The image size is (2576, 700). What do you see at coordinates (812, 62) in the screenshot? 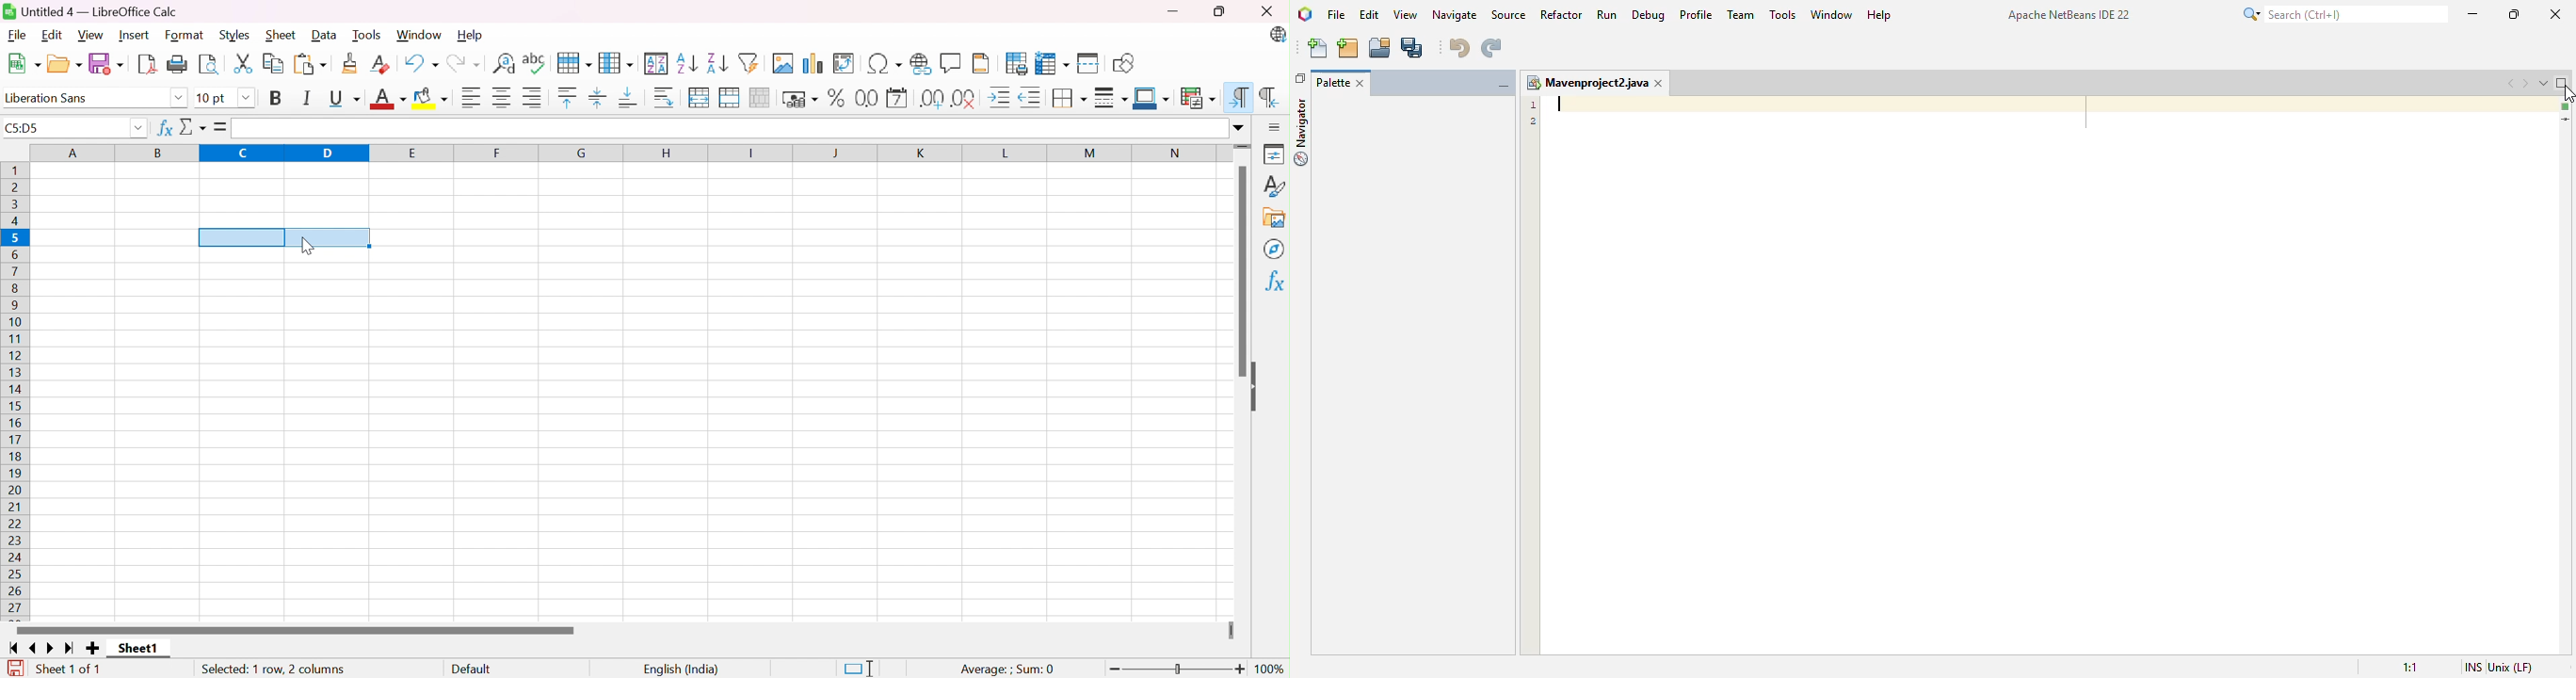
I see `Insert Chart` at bounding box center [812, 62].